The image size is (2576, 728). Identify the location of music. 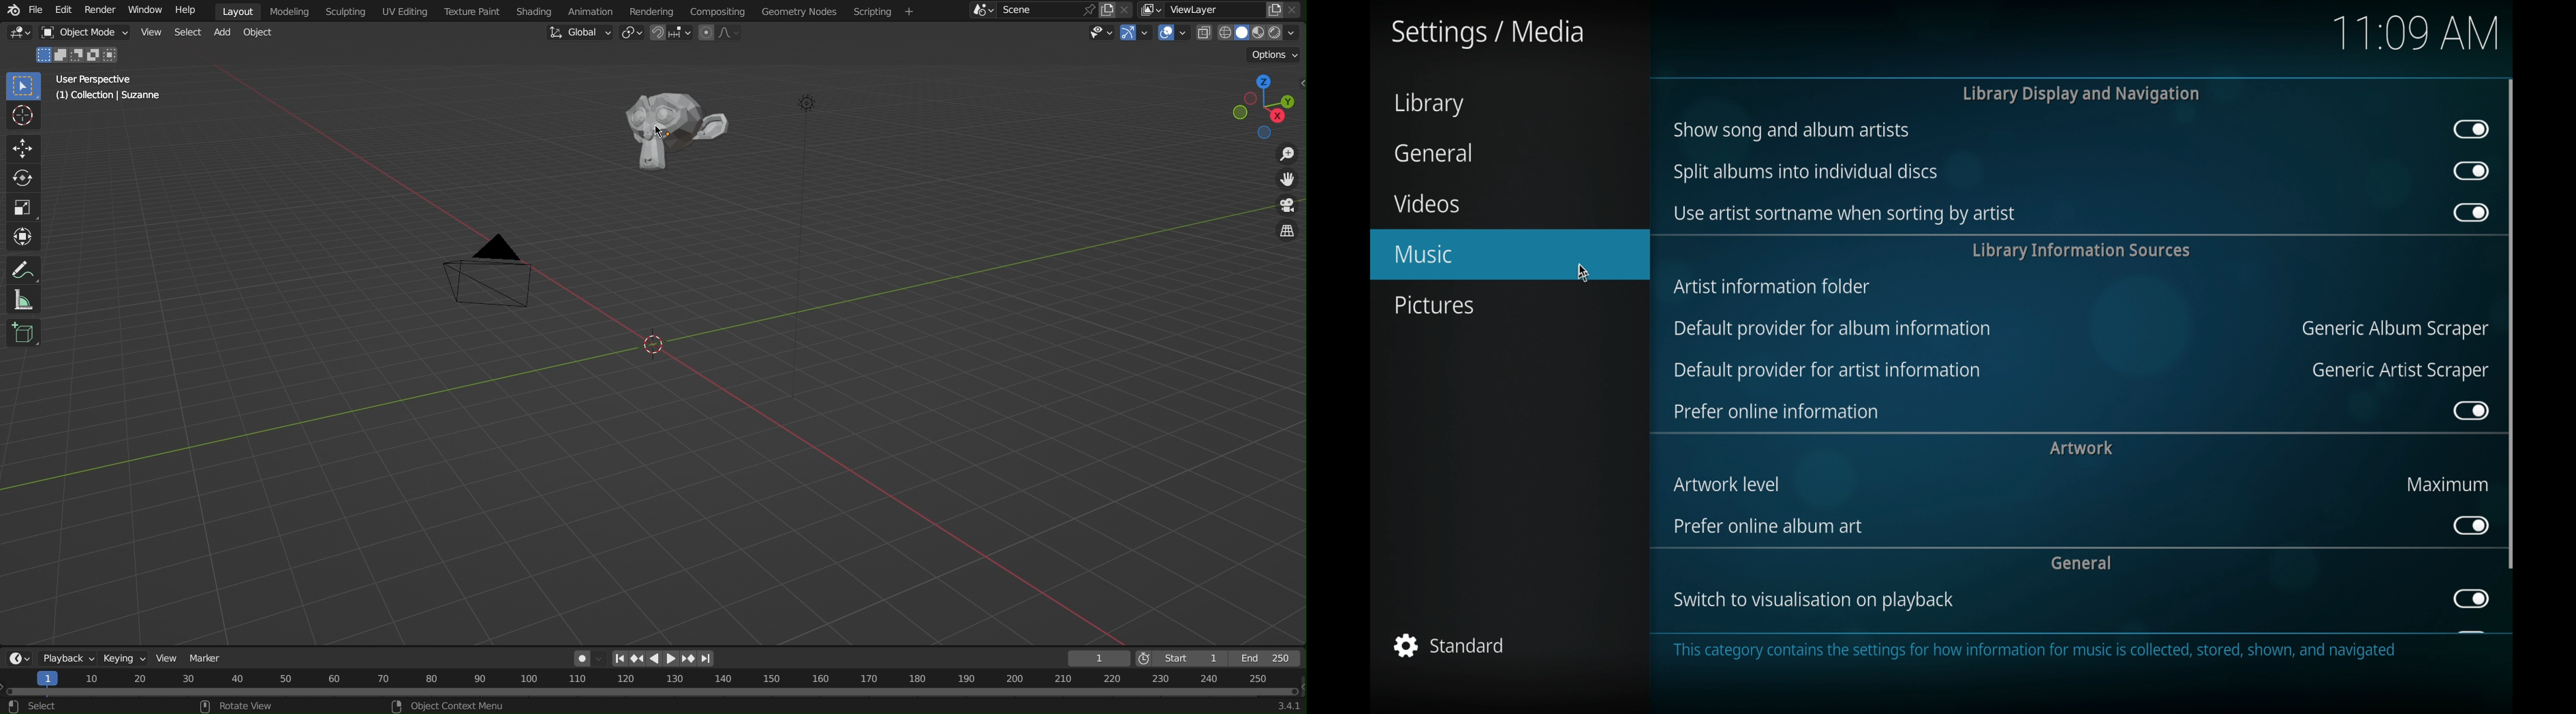
(1510, 254).